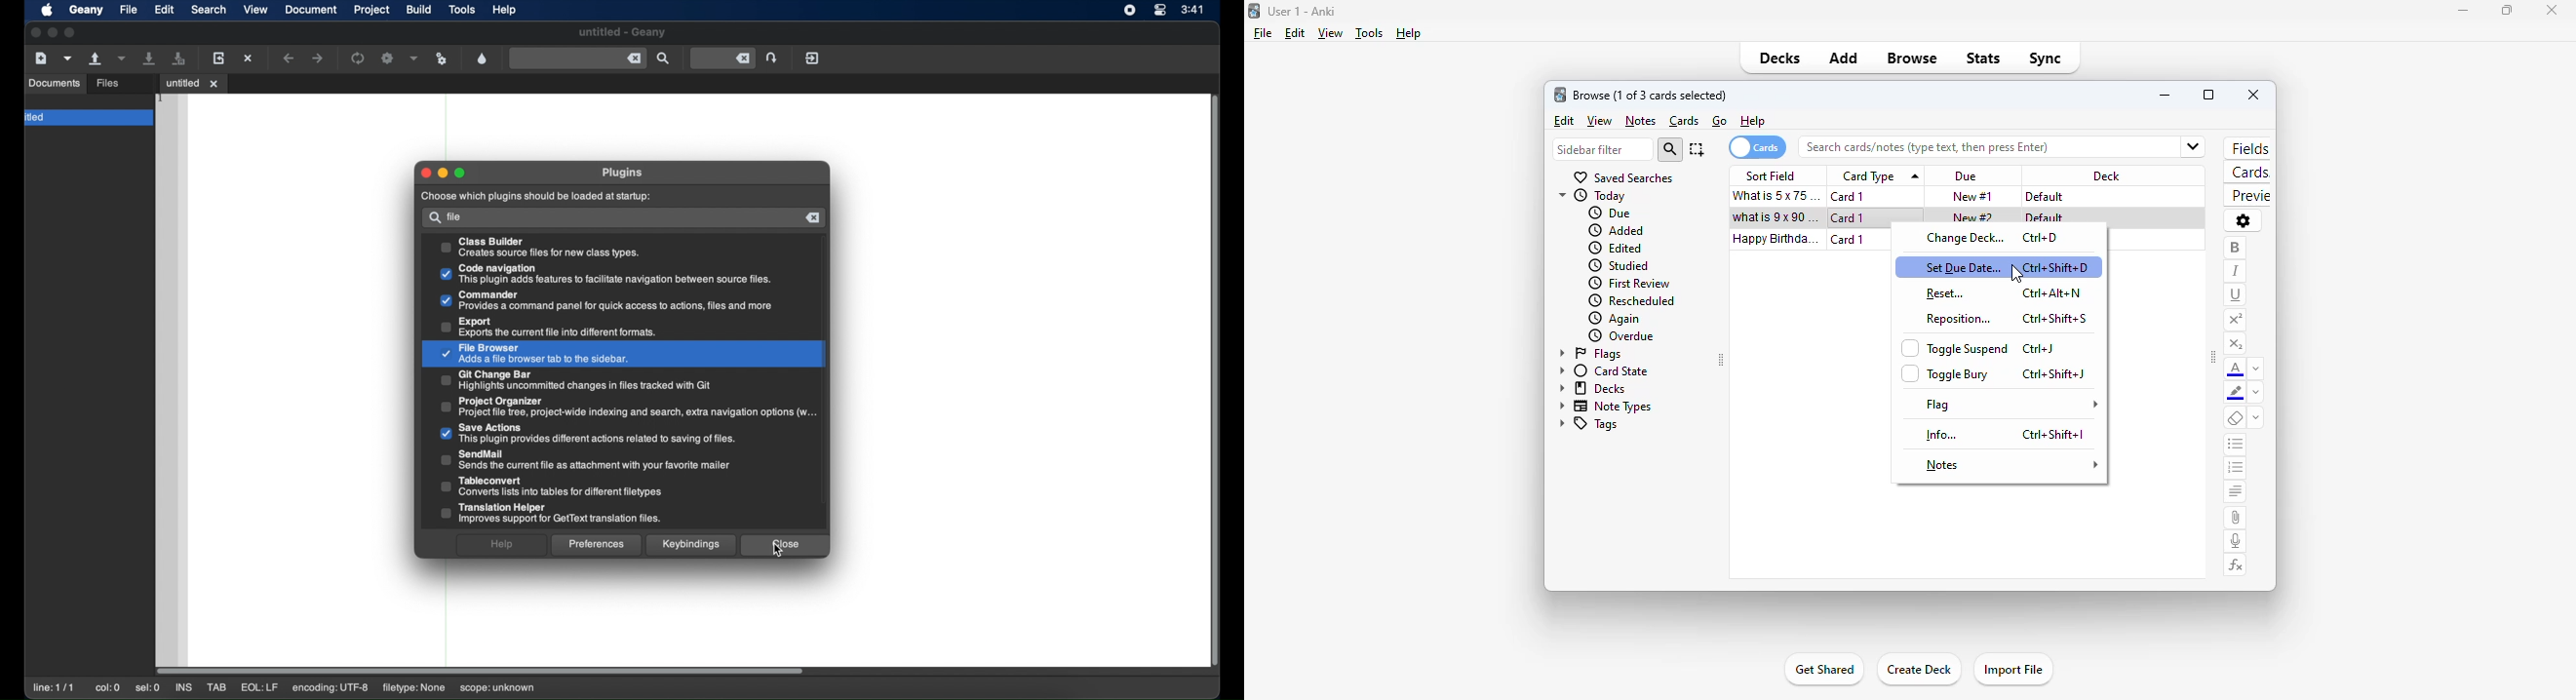 The height and width of the screenshot is (700, 2576). Describe the element at coordinates (1369, 33) in the screenshot. I see `tools` at that location.